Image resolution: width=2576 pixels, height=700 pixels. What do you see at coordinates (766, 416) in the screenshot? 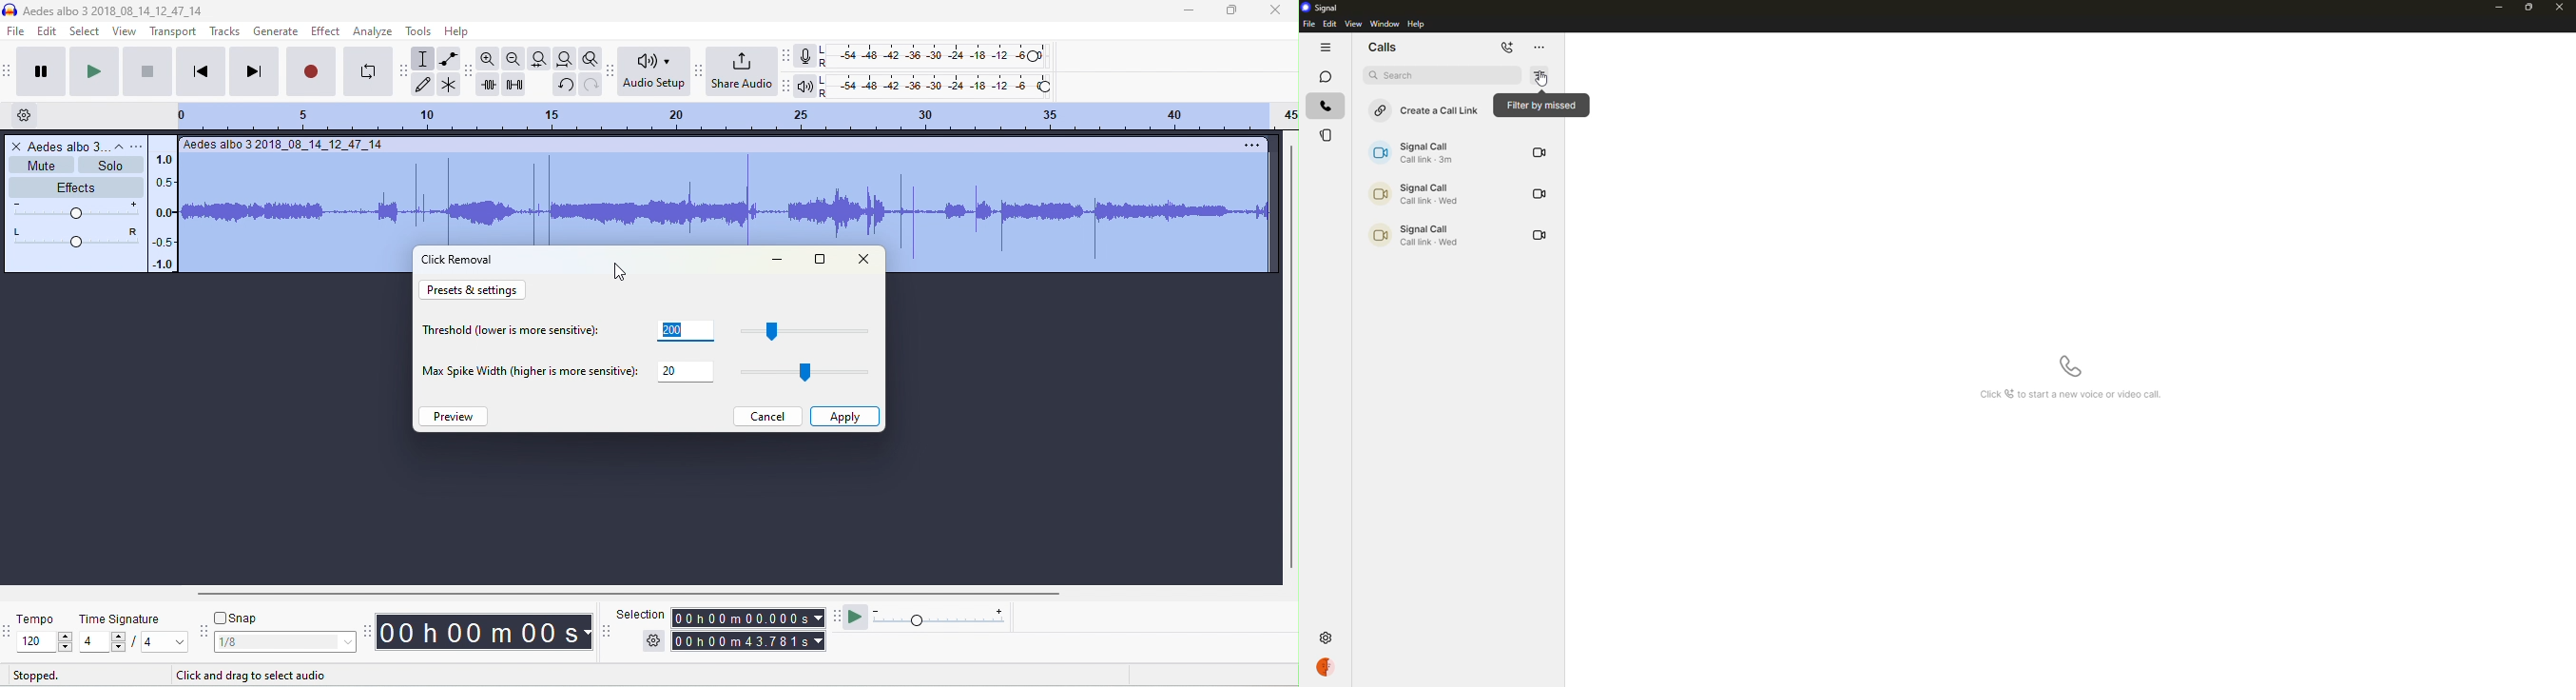
I see `cancel` at bounding box center [766, 416].